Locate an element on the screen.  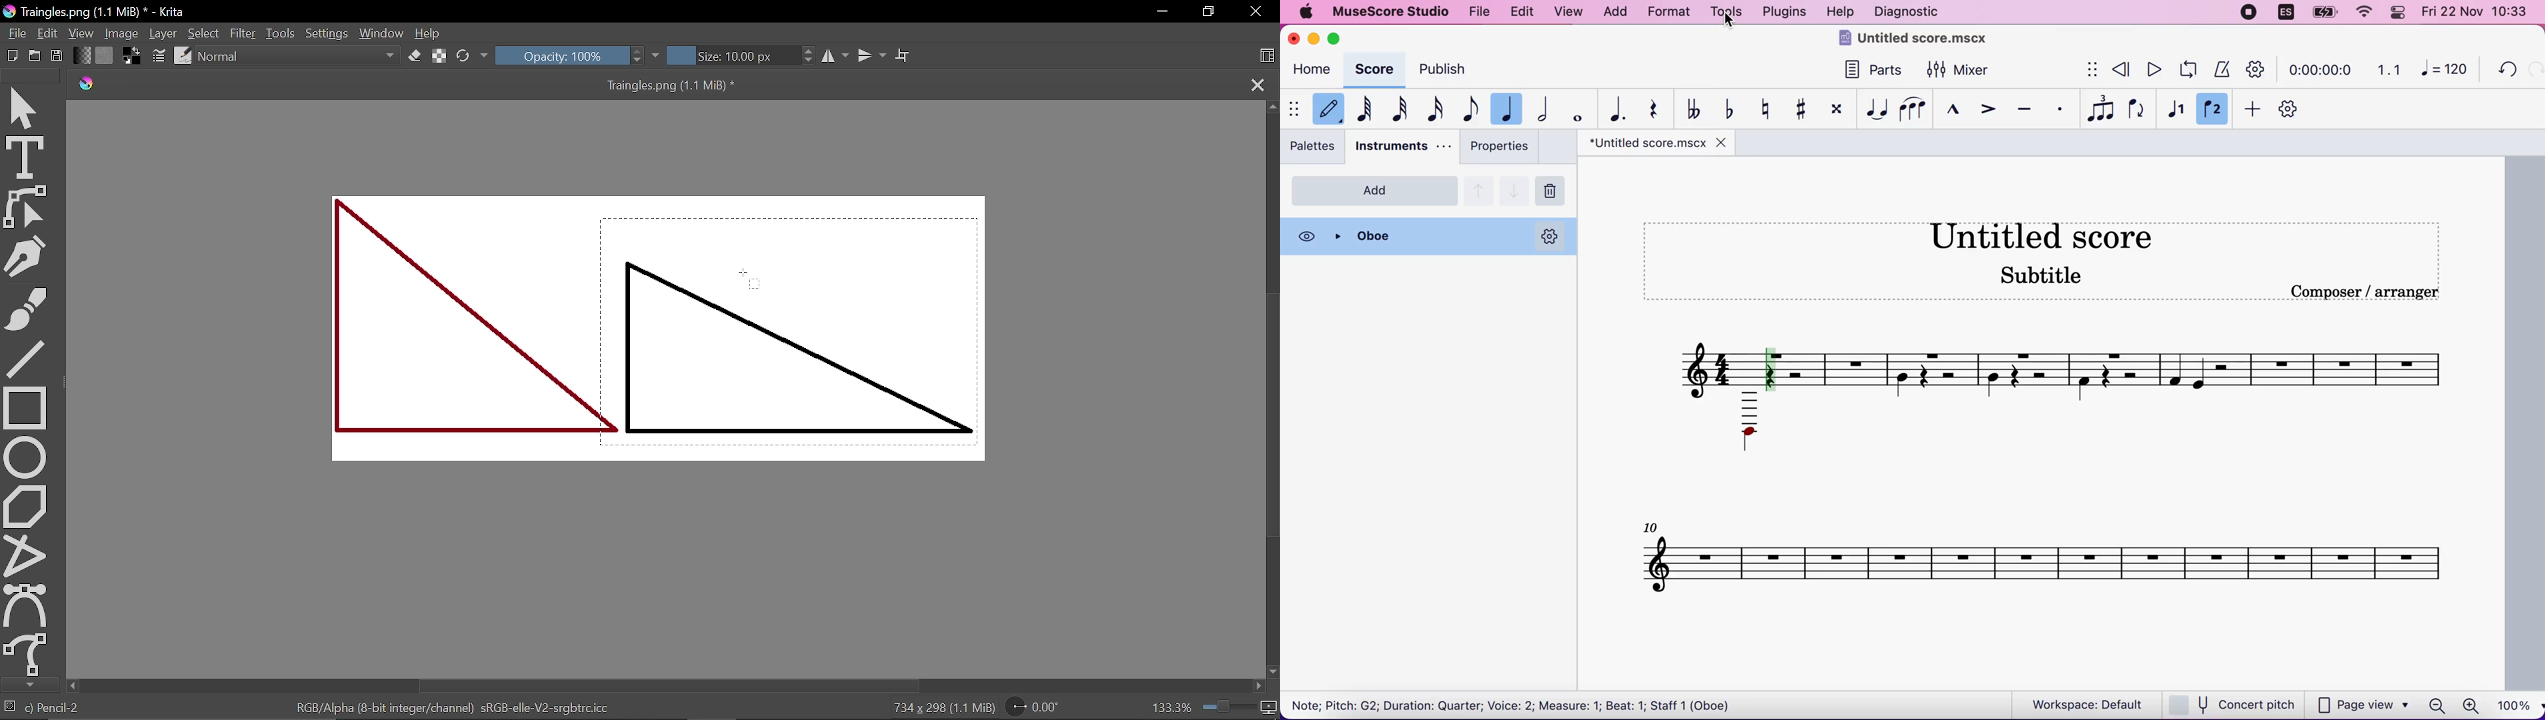
120 is located at coordinates (2446, 68).